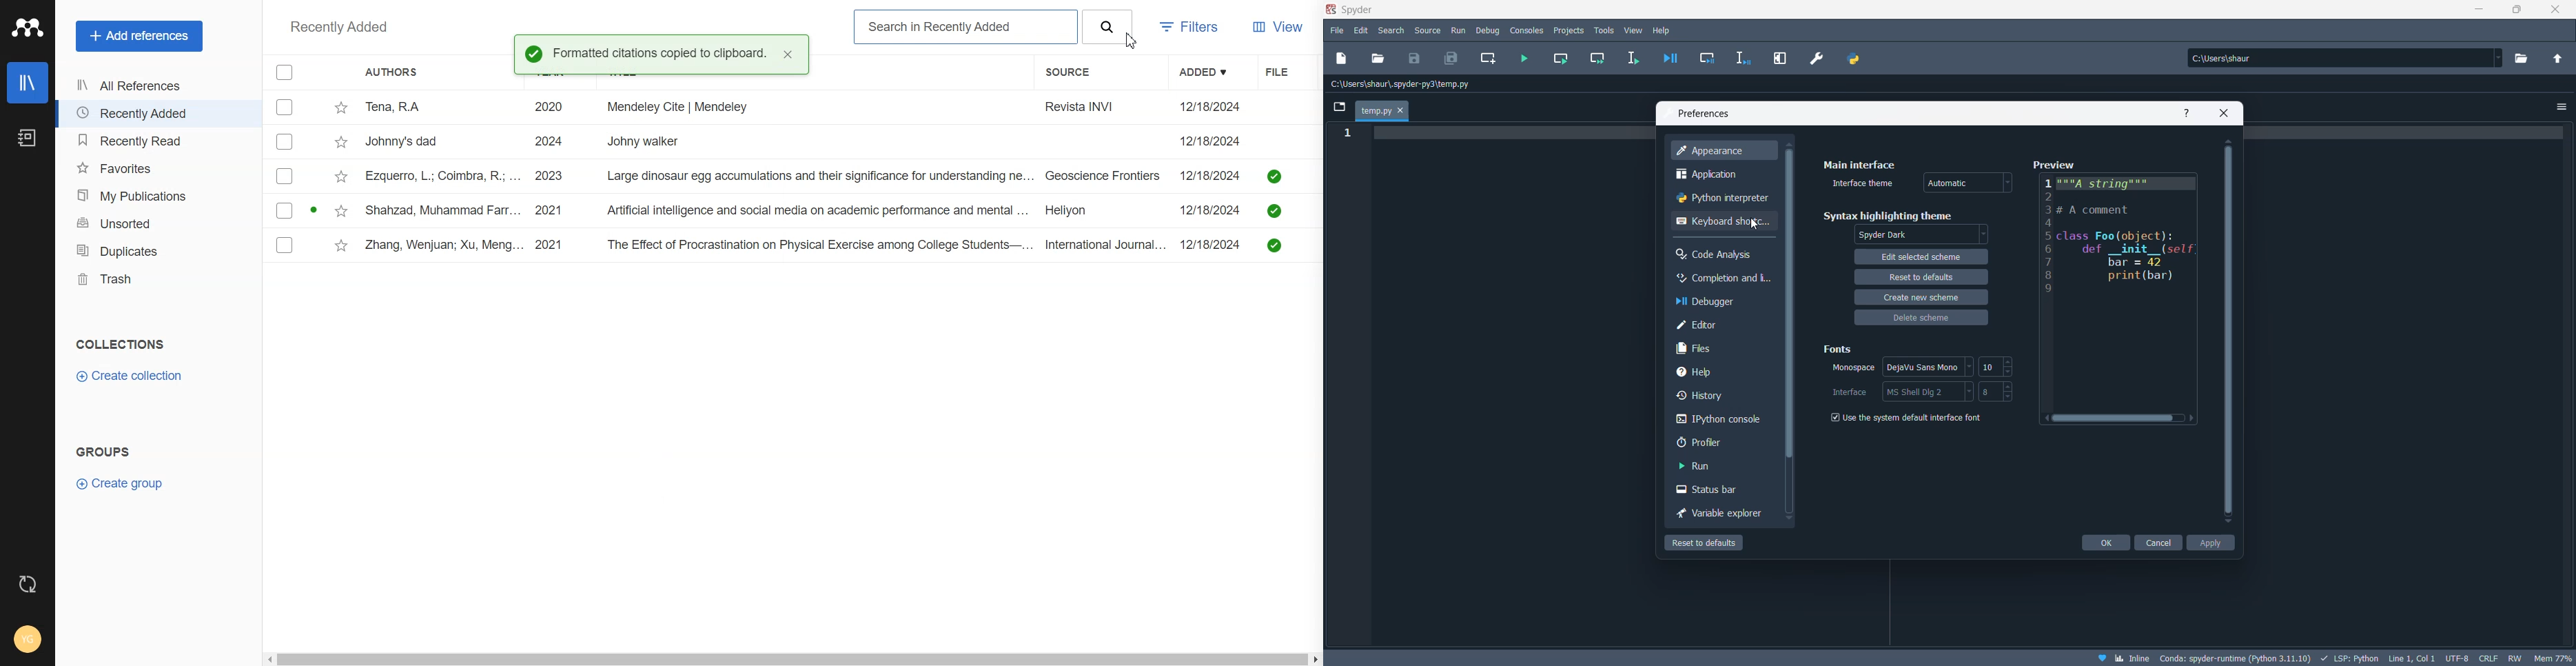  Describe the element at coordinates (340, 28) in the screenshot. I see `Recently added ` at that location.